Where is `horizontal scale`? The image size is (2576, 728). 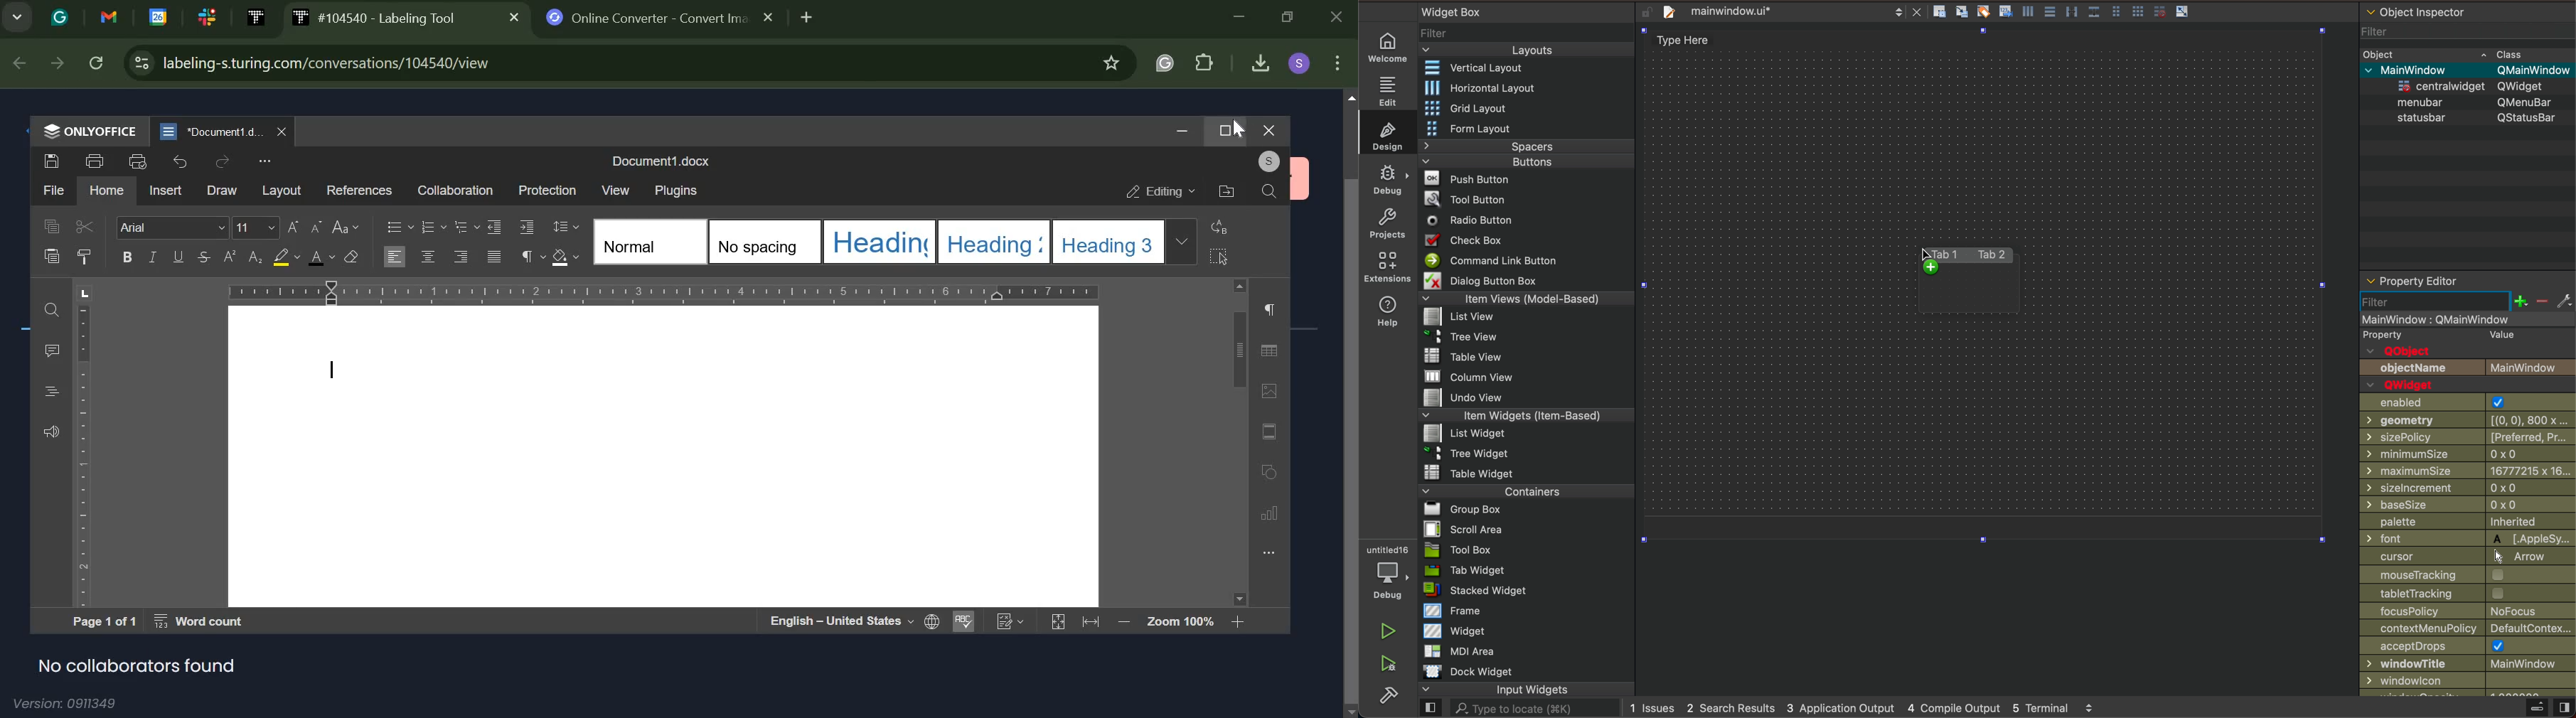
horizontal scale is located at coordinates (662, 291).